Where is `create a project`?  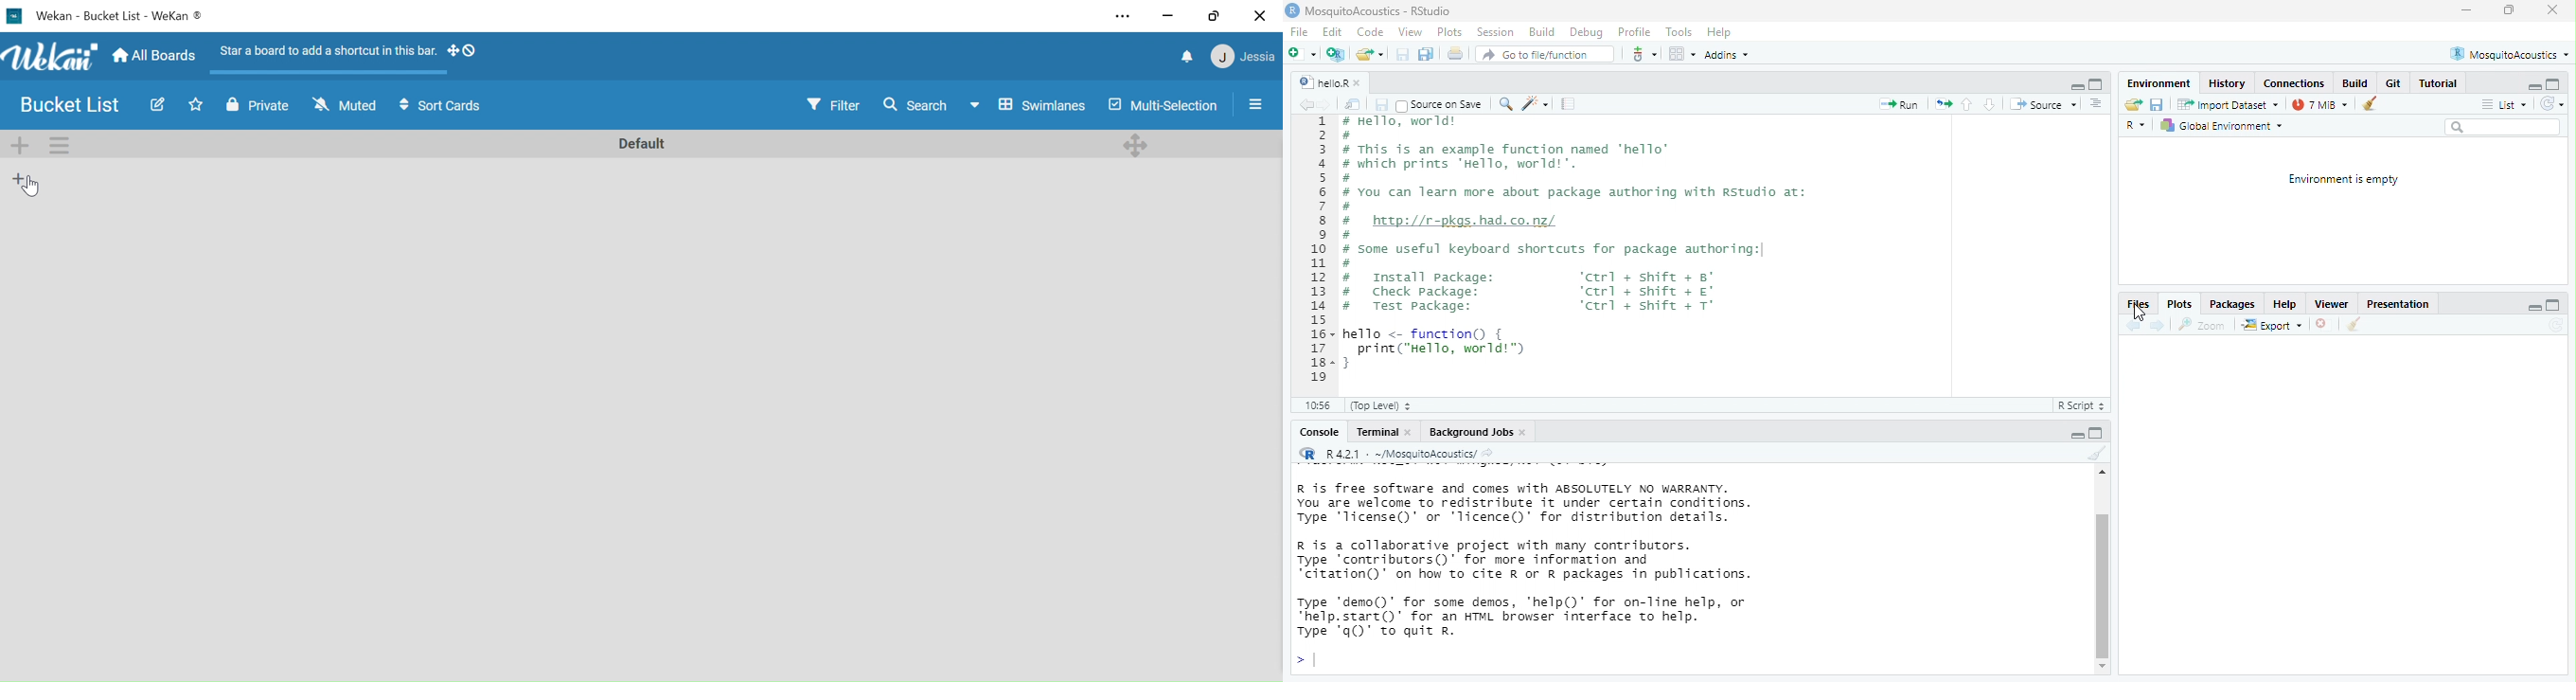 create a project is located at coordinates (1337, 54).